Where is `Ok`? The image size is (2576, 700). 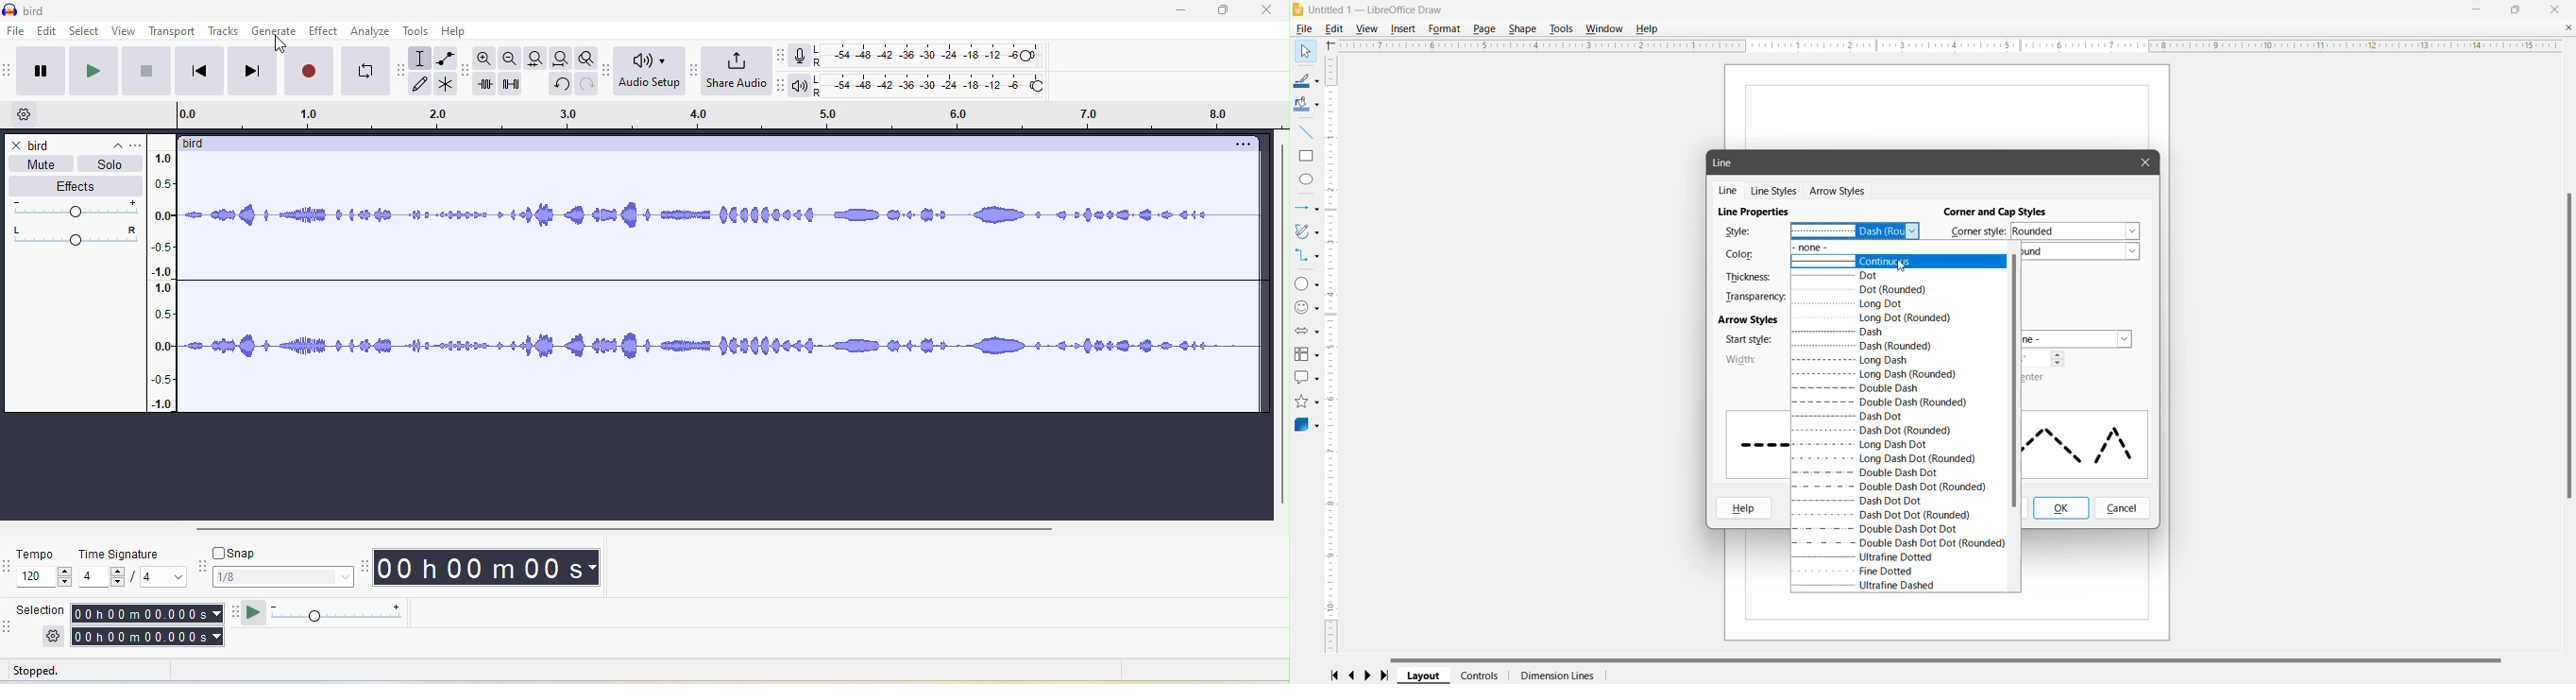
Ok is located at coordinates (2061, 510).